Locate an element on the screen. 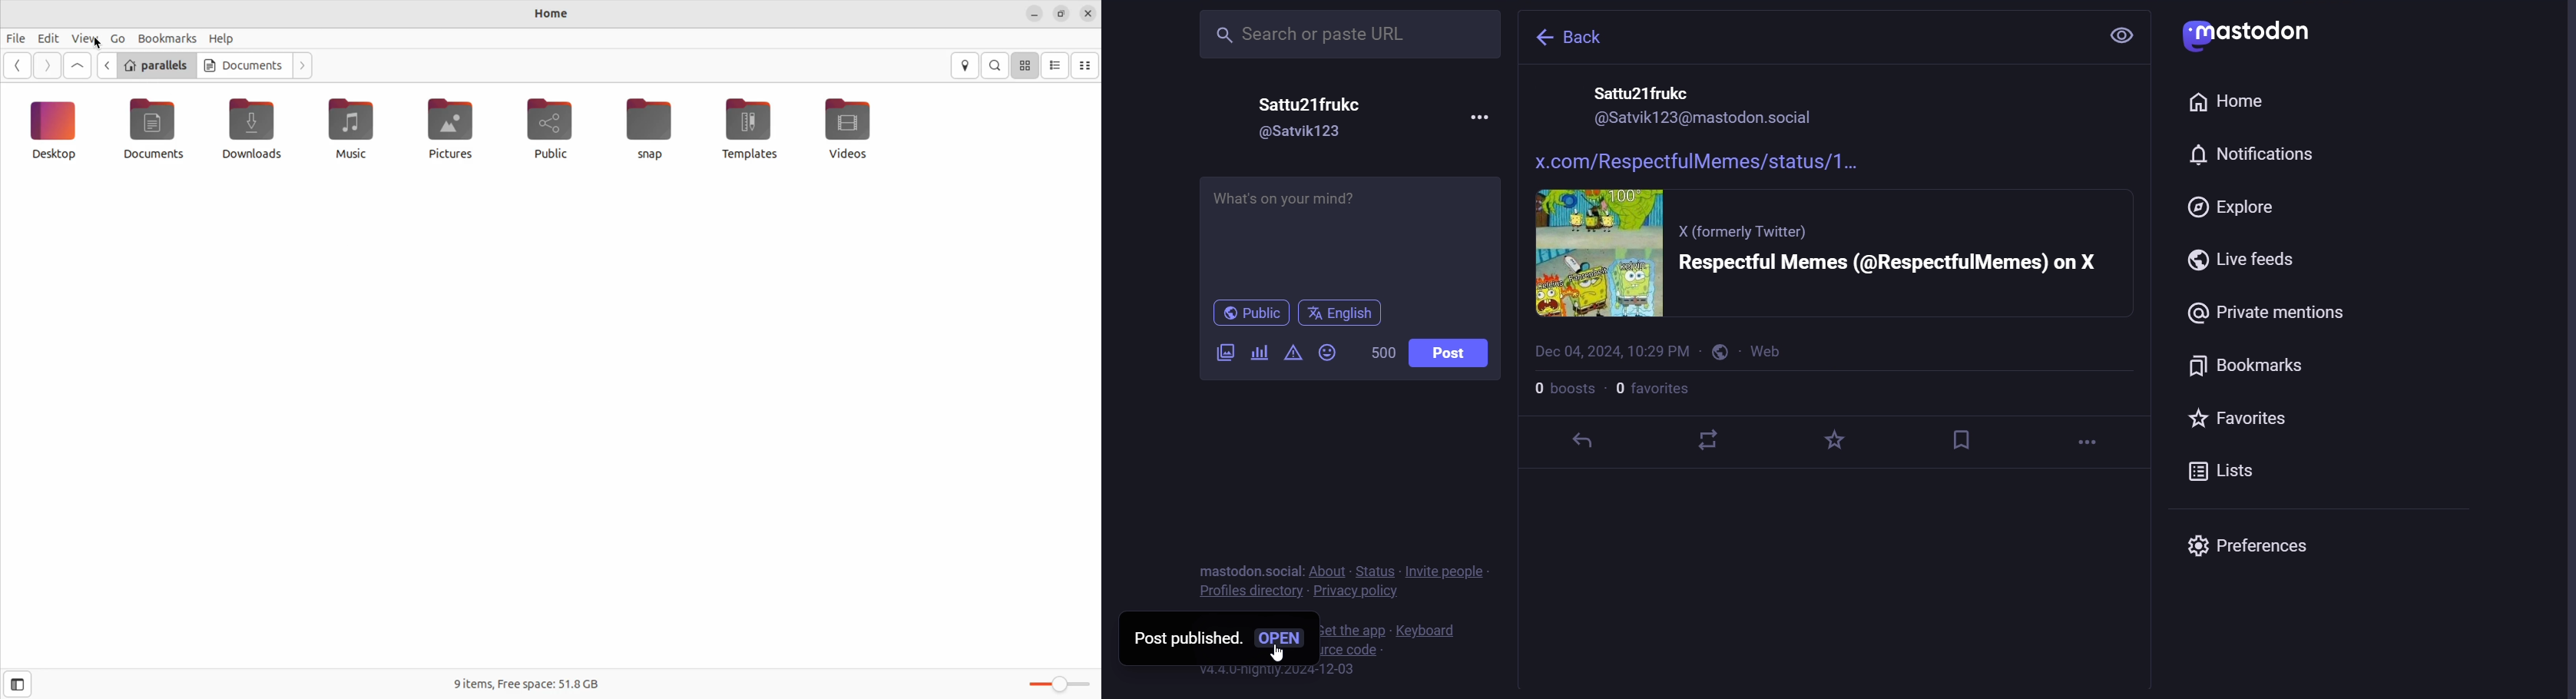  Sattu21frukc is located at coordinates (1307, 104).